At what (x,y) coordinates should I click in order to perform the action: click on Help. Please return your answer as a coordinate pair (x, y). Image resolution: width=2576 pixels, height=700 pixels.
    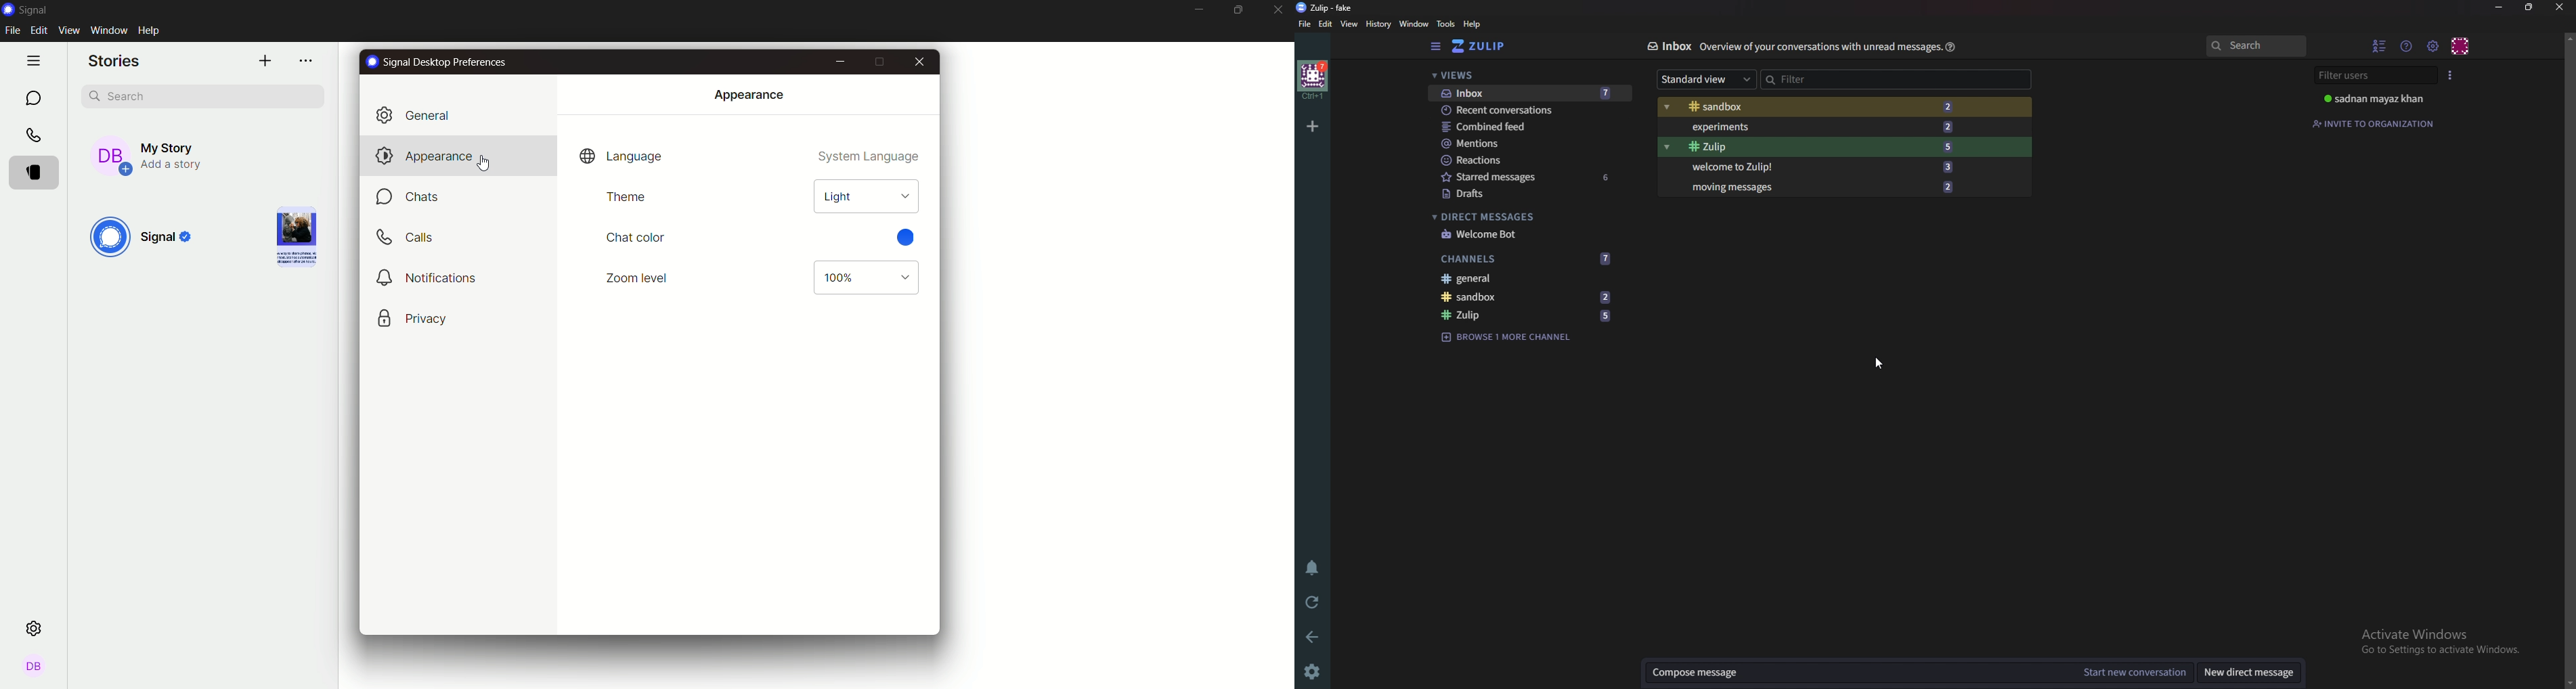
    Looking at the image, I should click on (1952, 46).